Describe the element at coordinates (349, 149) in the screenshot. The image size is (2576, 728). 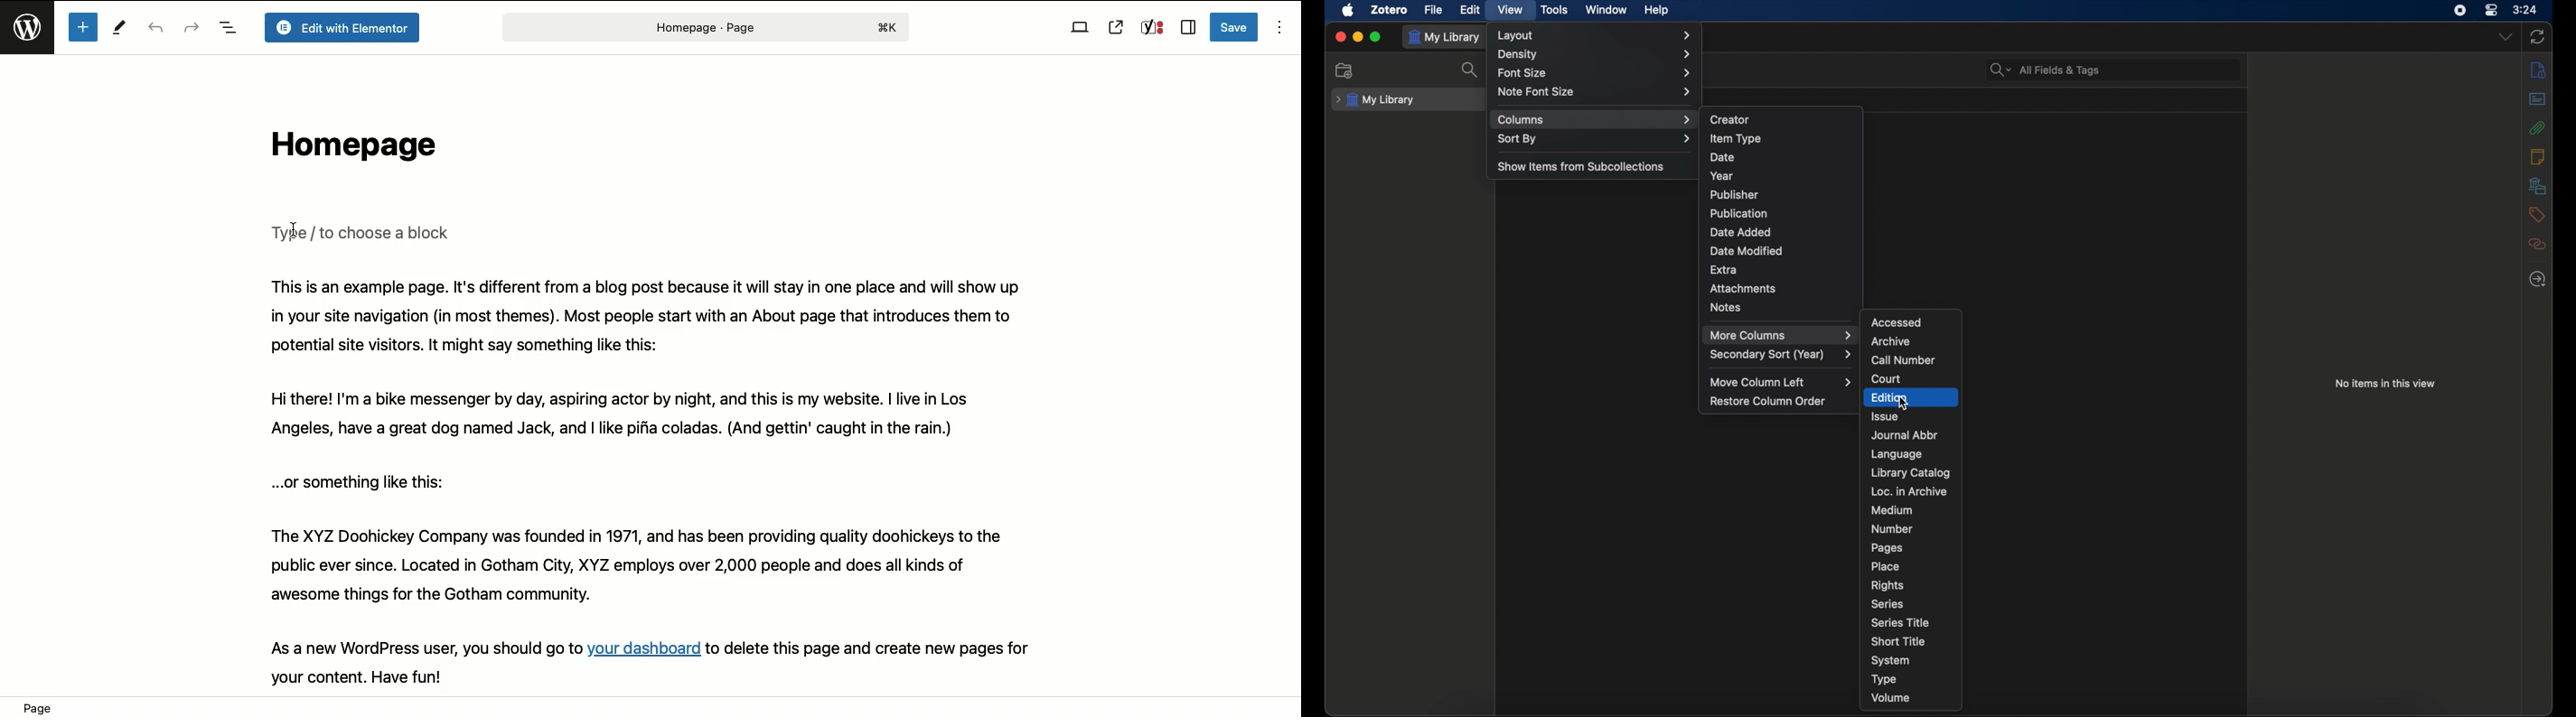
I see `Homepage` at that location.